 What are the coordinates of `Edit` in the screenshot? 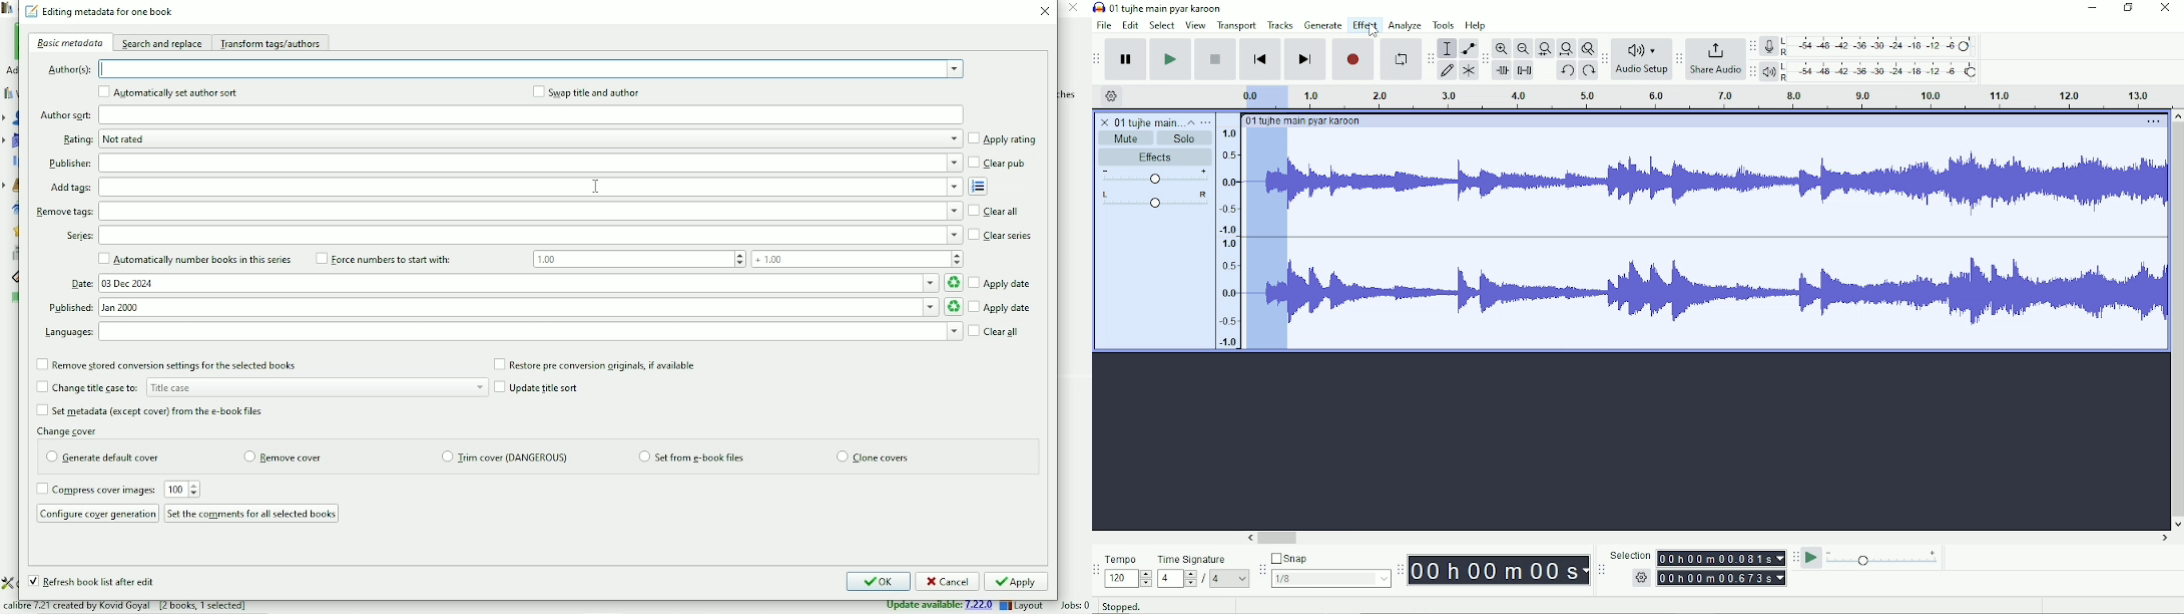 It's located at (1131, 25).